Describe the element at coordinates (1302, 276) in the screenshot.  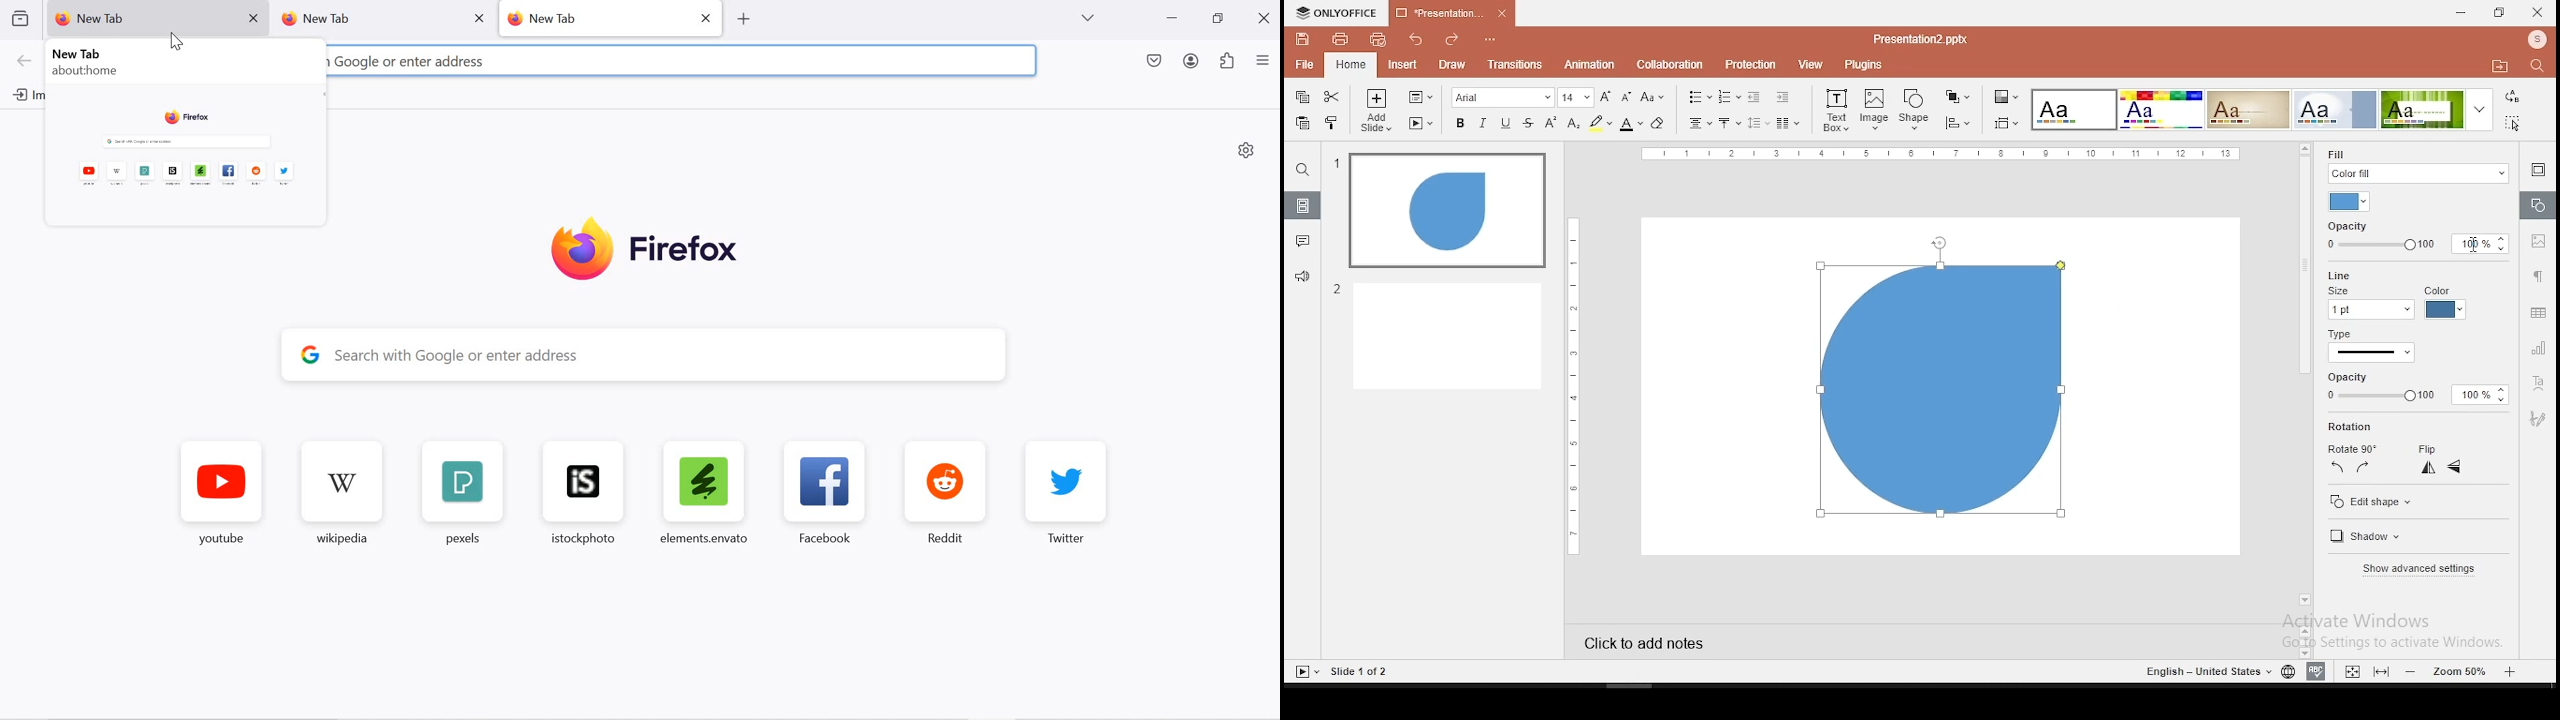
I see `support and feedback` at that location.